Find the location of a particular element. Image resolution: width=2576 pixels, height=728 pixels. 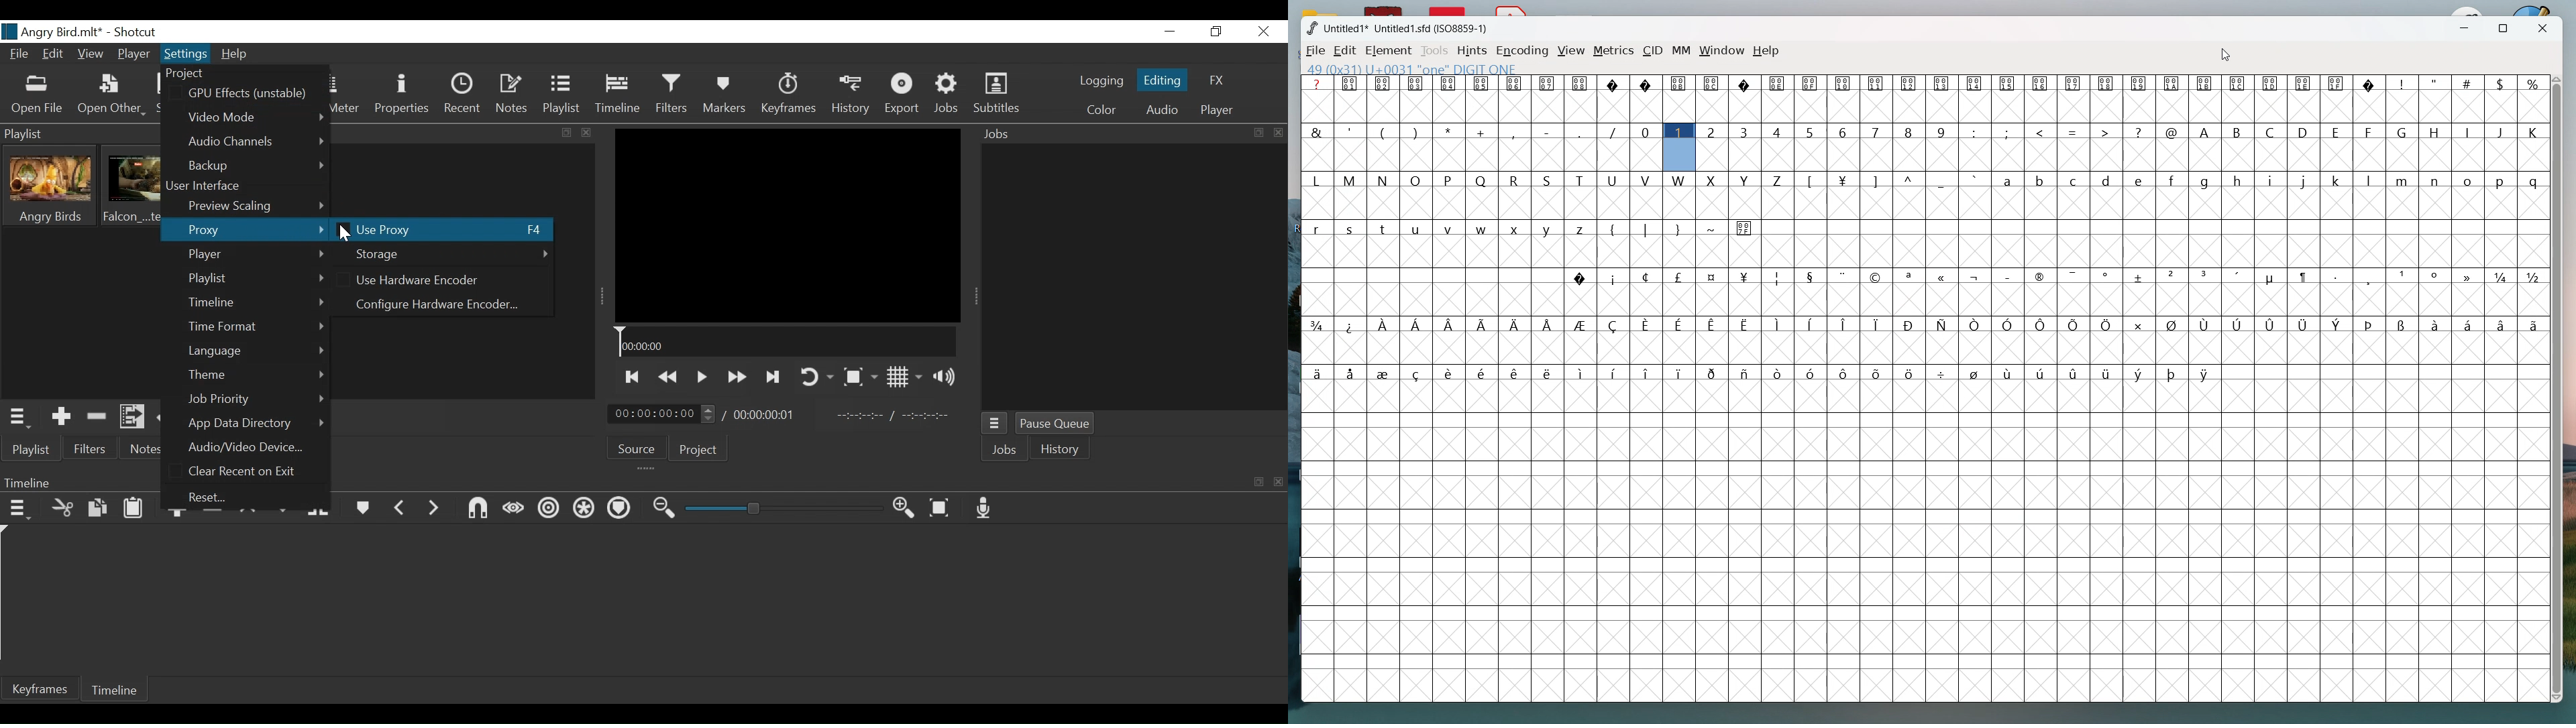

file is located at coordinates (1316, 52).